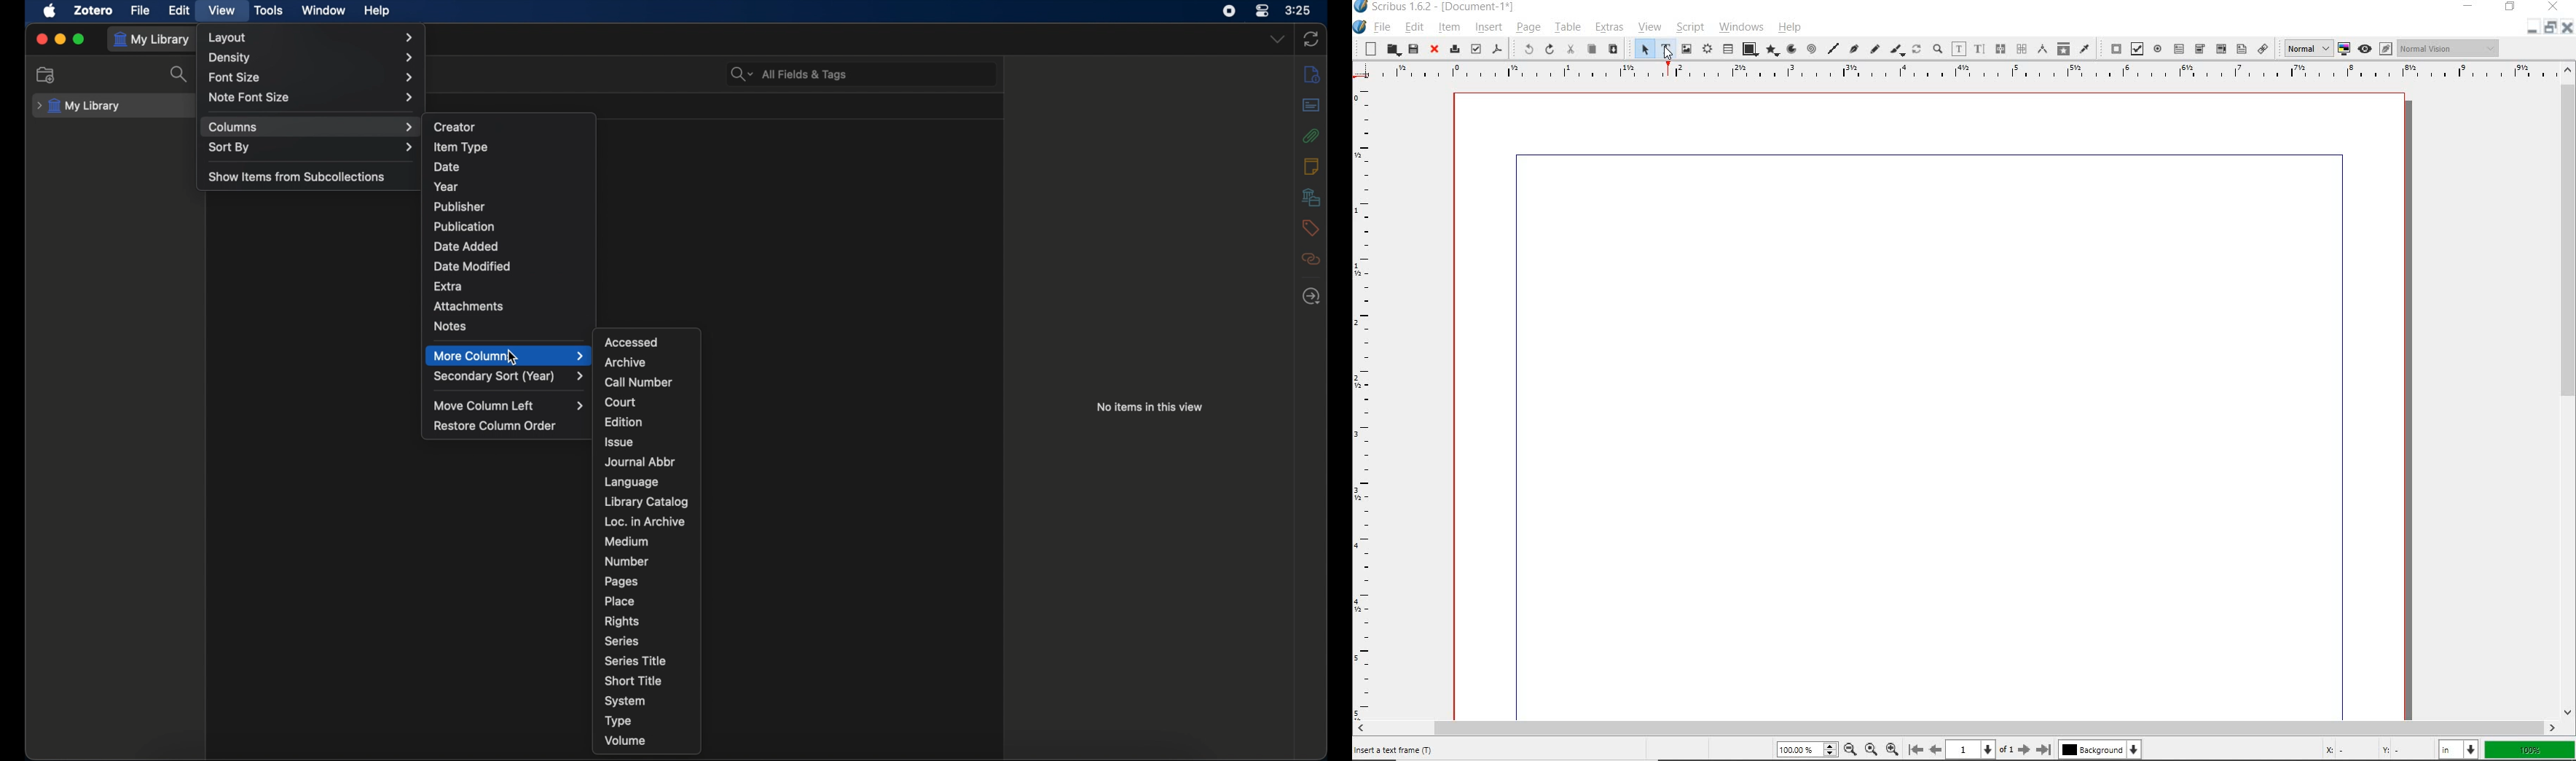  What do you see at coordinates (1892, 750) in the screenshot?
I see `Zoom In` at bounding box center [1892, 750].